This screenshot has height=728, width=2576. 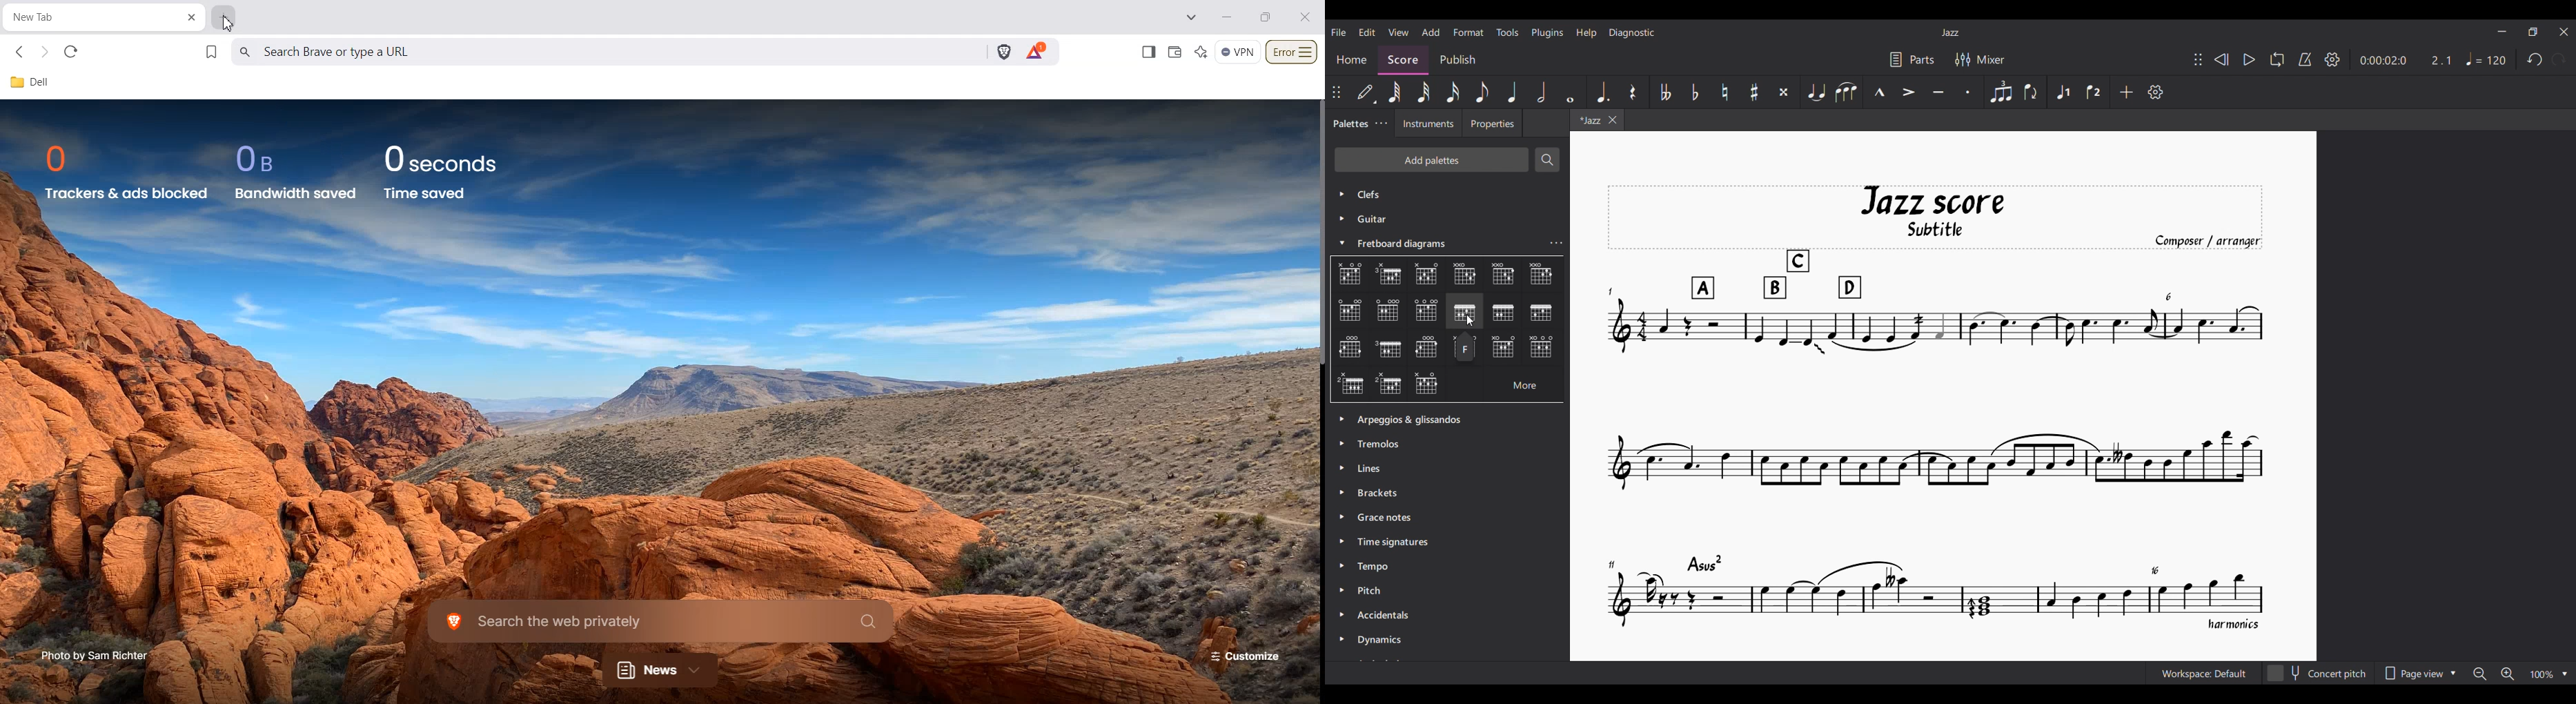 What do you see at coordinates (1365, 92) in the screenshot?
I see `Default` at bounding box center [1365, 92].